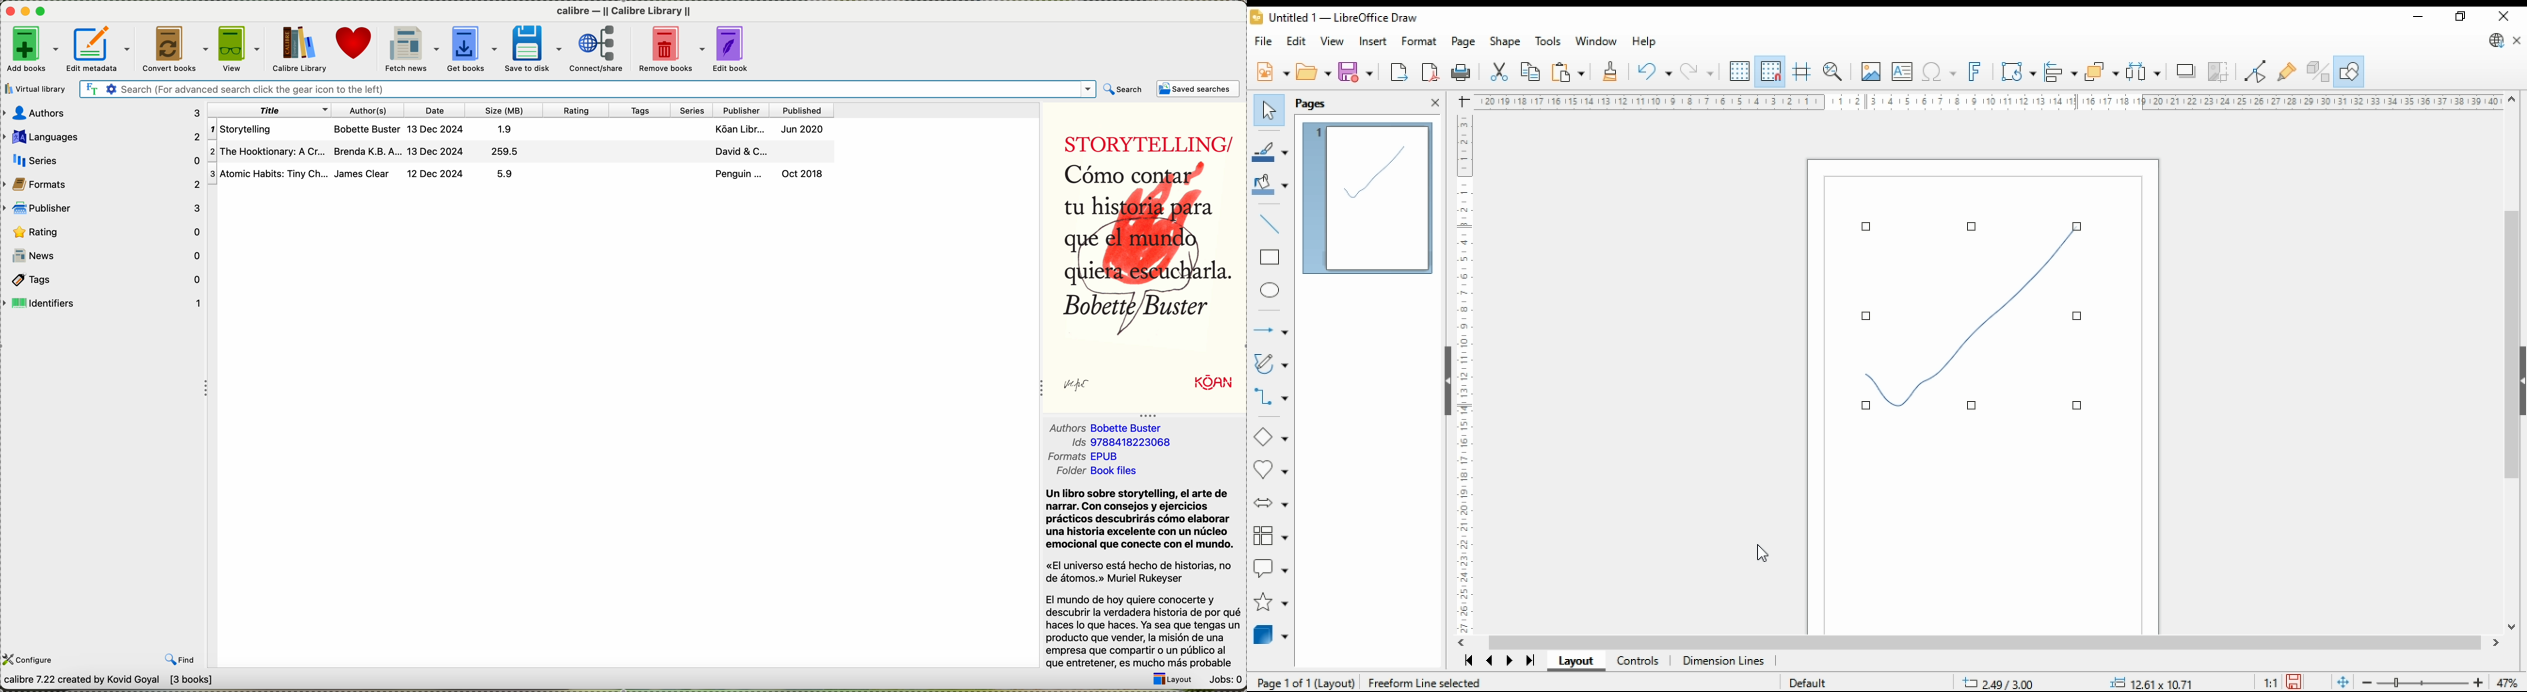  What do you see at coordinates (2343, 682) in the screenshot?
I see `fit document to window` at bounding box center [2343, 682].